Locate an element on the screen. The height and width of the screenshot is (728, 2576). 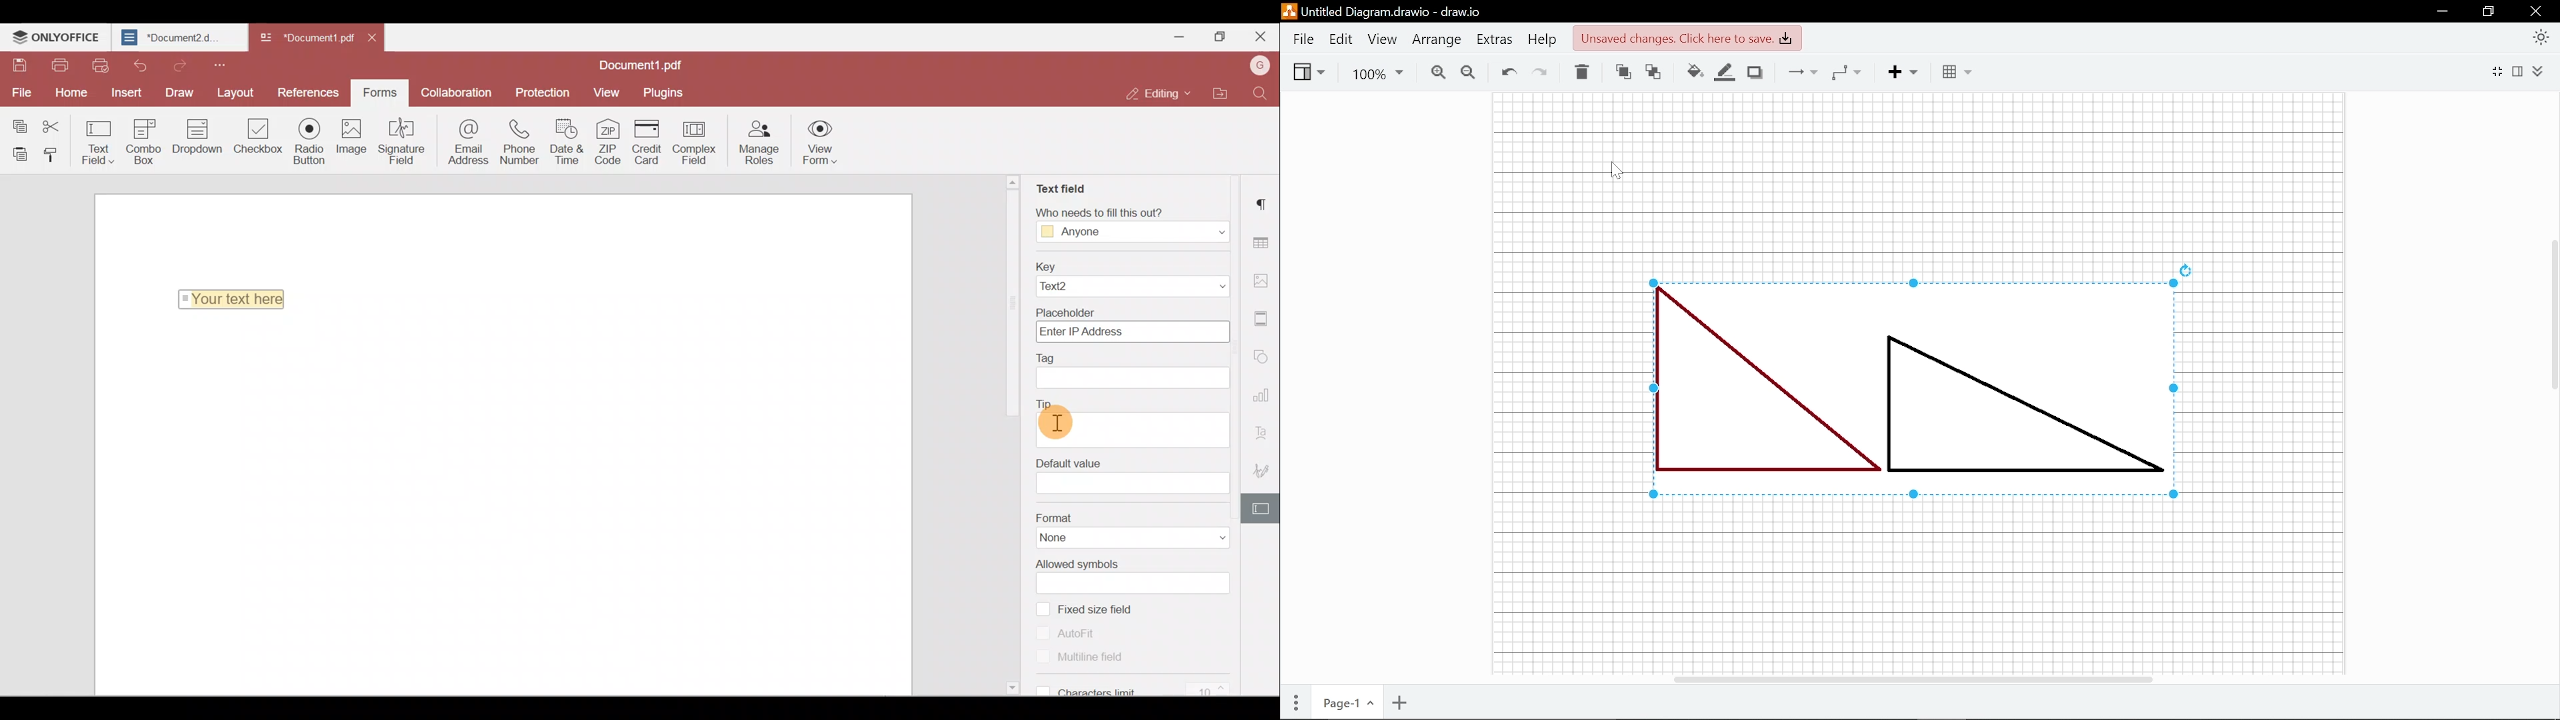
Manage roles is located at coordinates (763, 143).